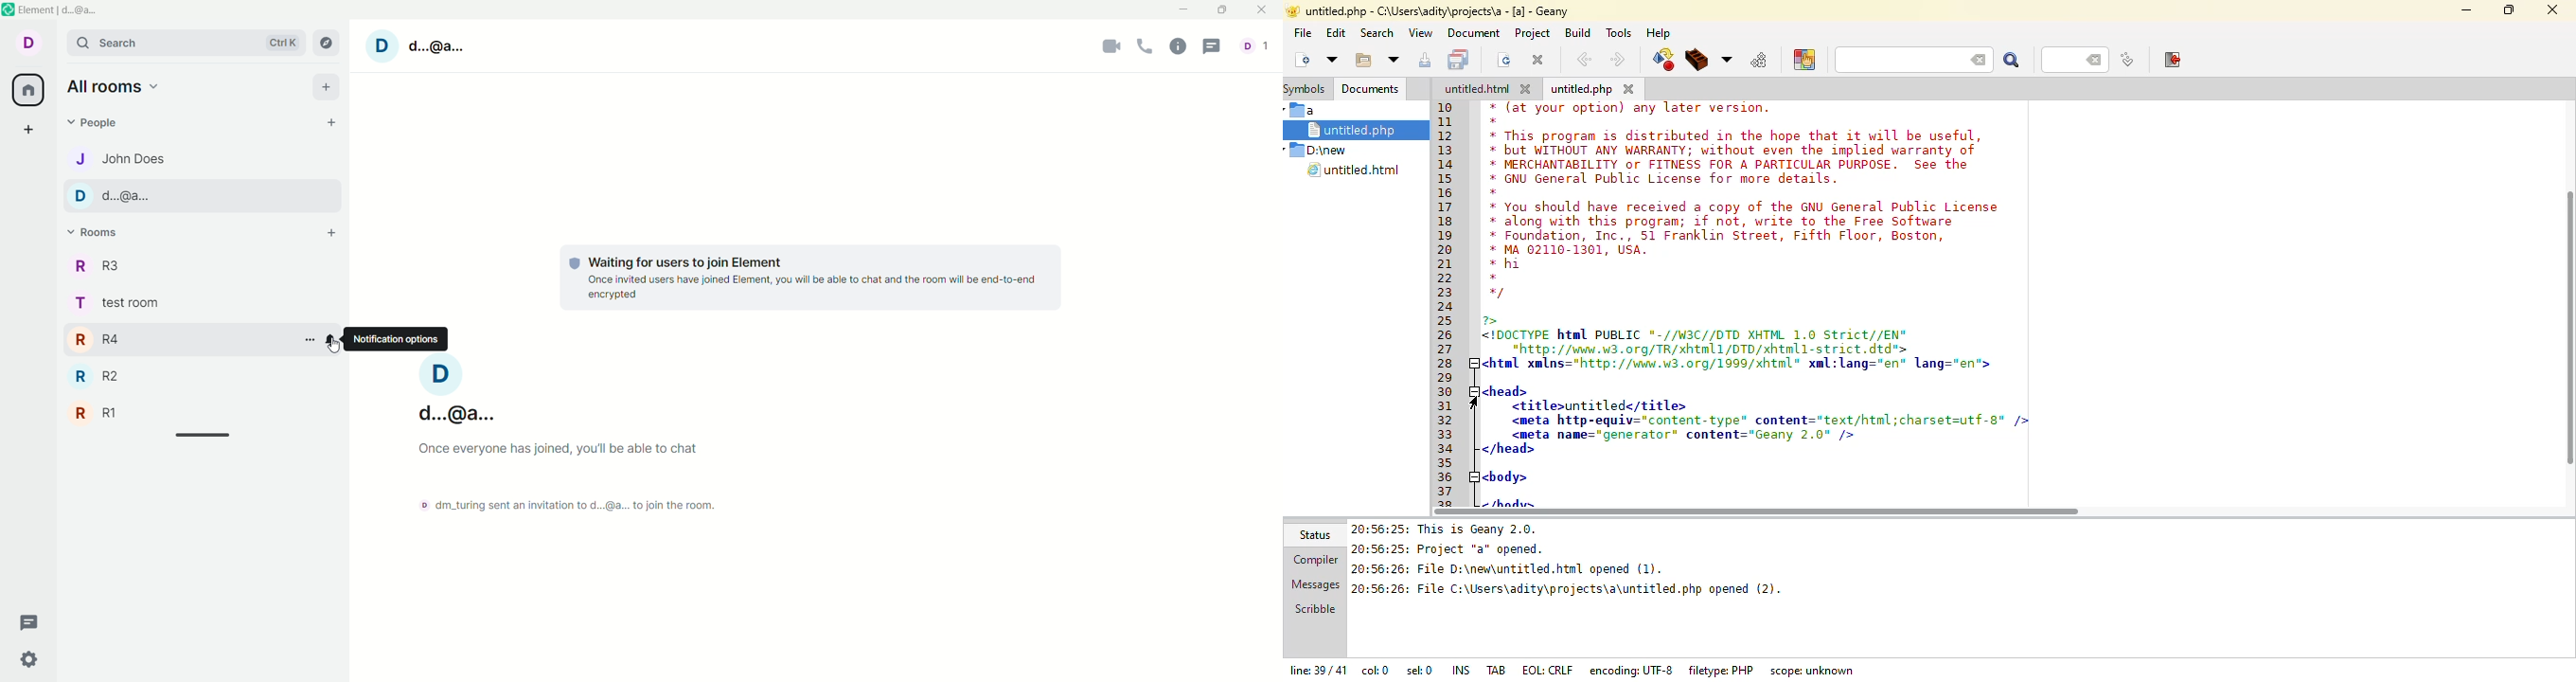 The width and height of the screenshot is (2576, 700). What do you see at coordinates (458, 414) in the screenshot?
I see `d...@a...` at bounding box center [458, 414].